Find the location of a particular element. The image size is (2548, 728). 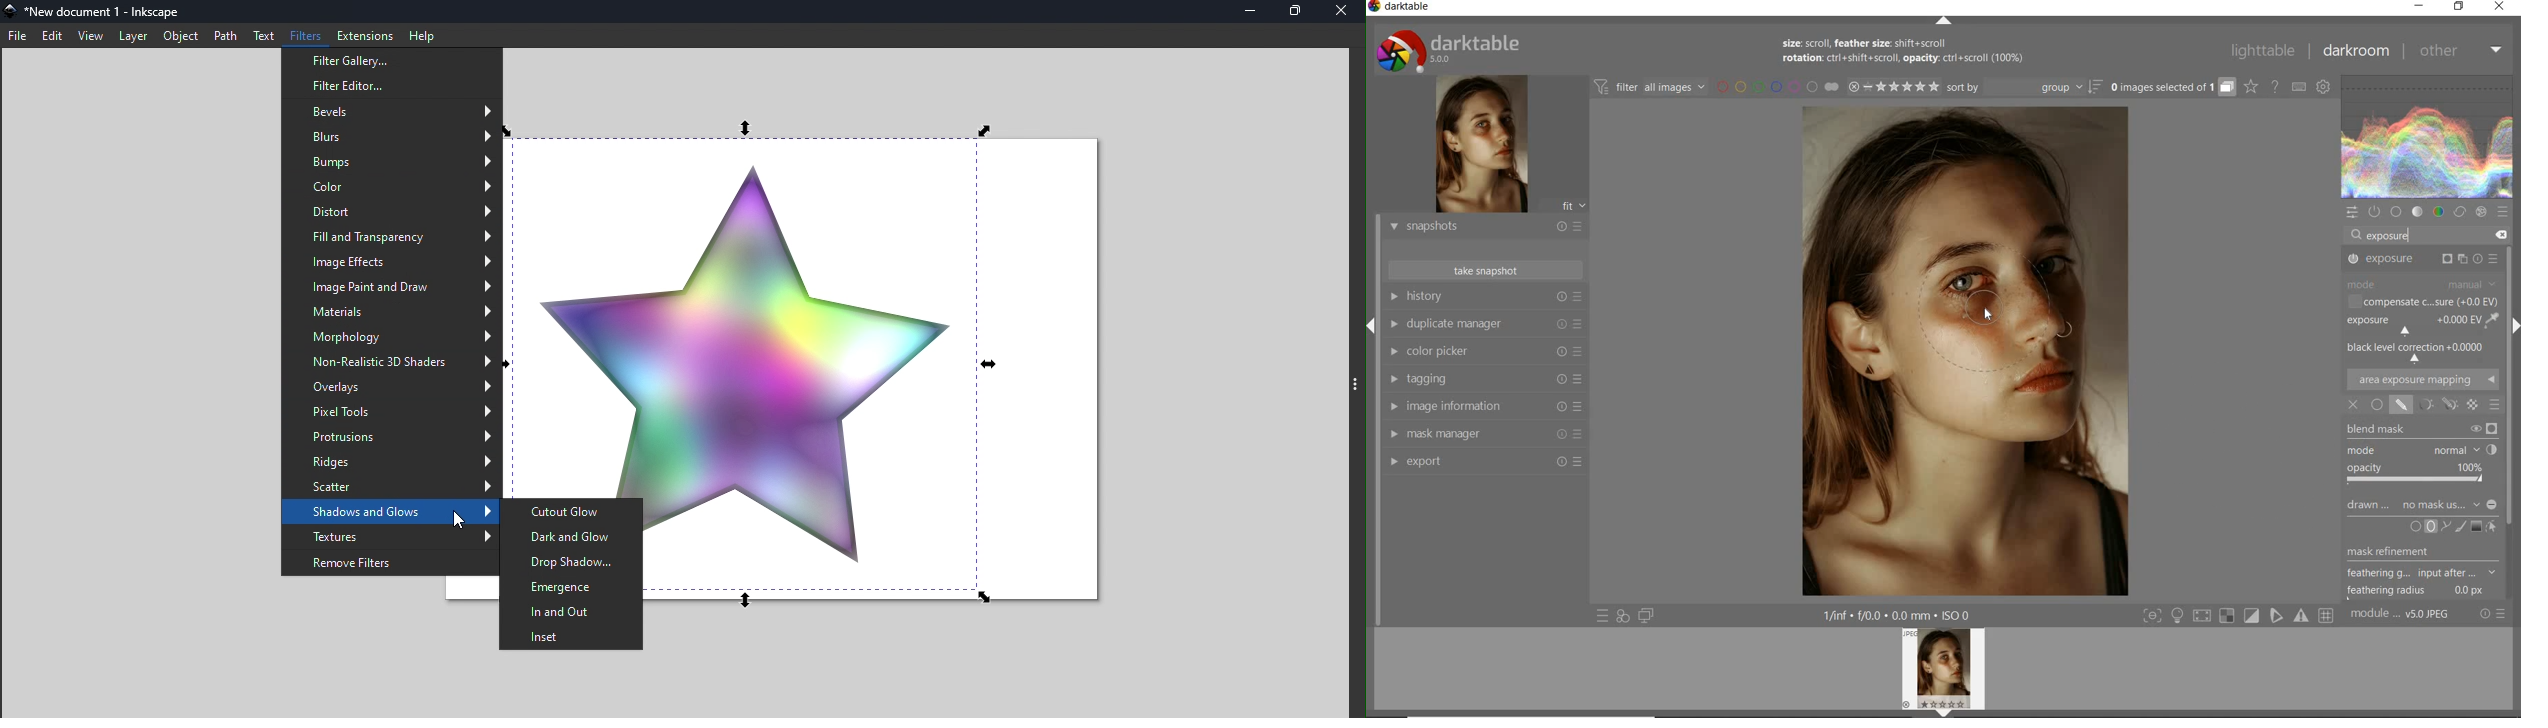

base is located at coordinates (2396, 212).